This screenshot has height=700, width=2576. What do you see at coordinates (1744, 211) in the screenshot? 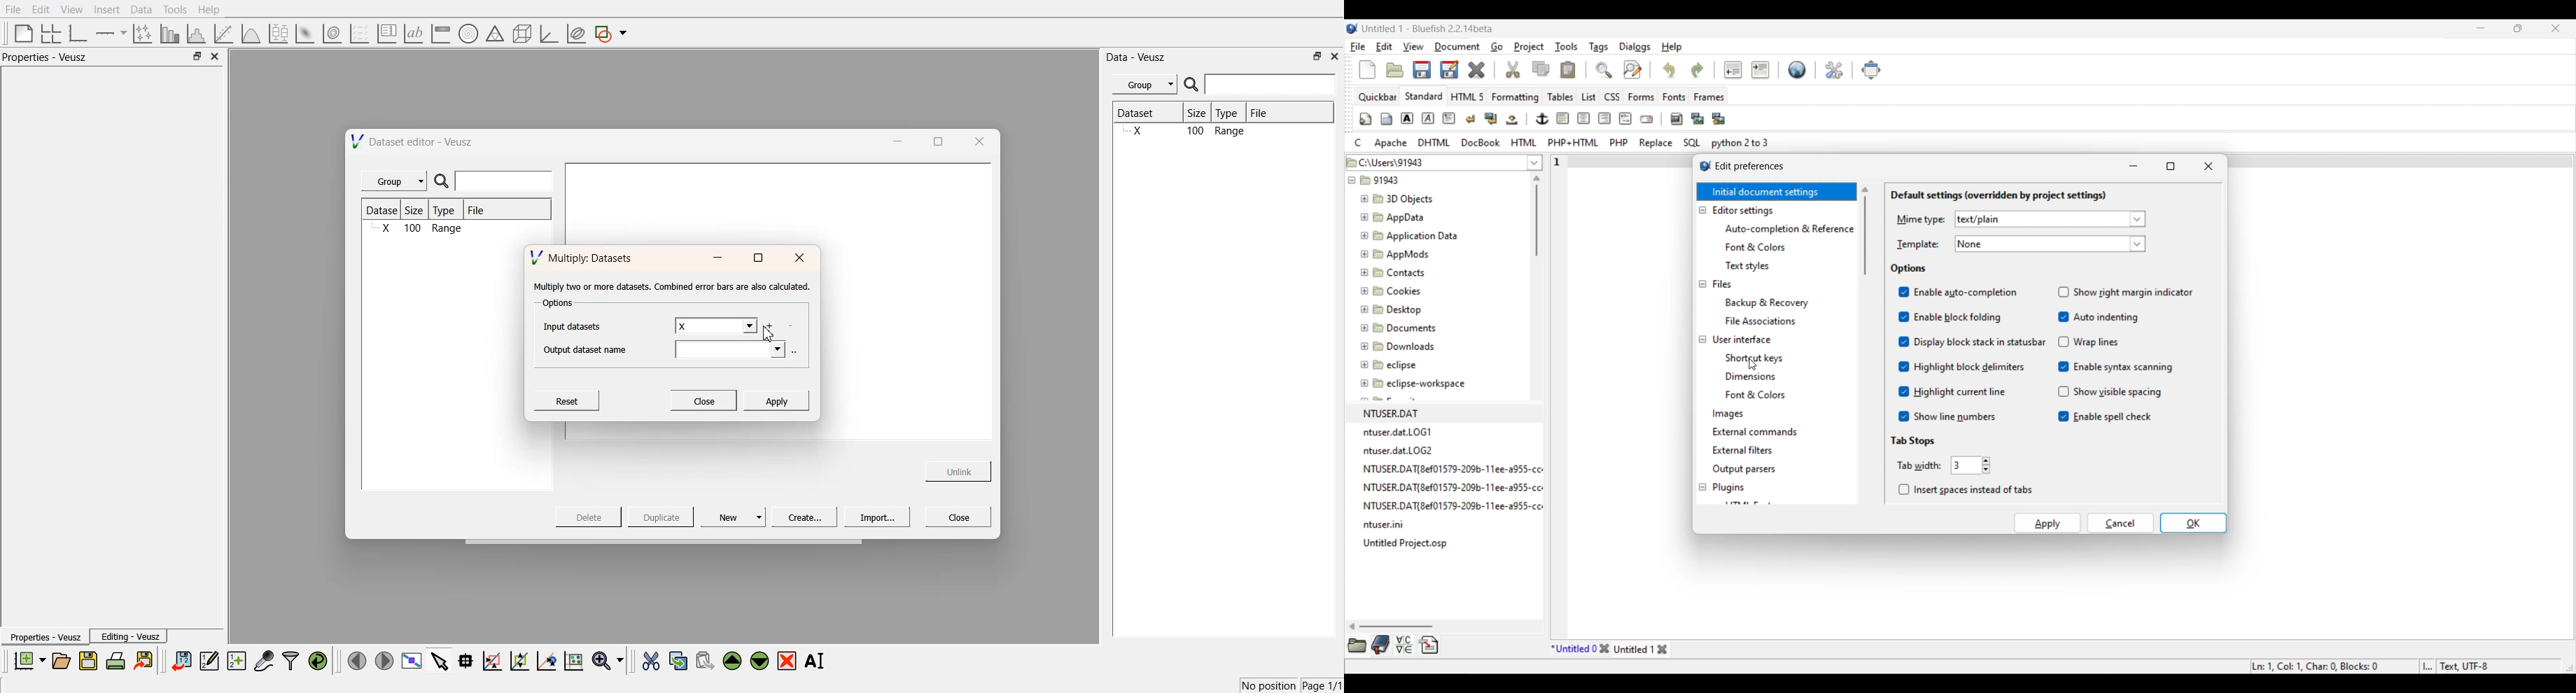
I see `Editor settings` at bounding box center [1744, 211].